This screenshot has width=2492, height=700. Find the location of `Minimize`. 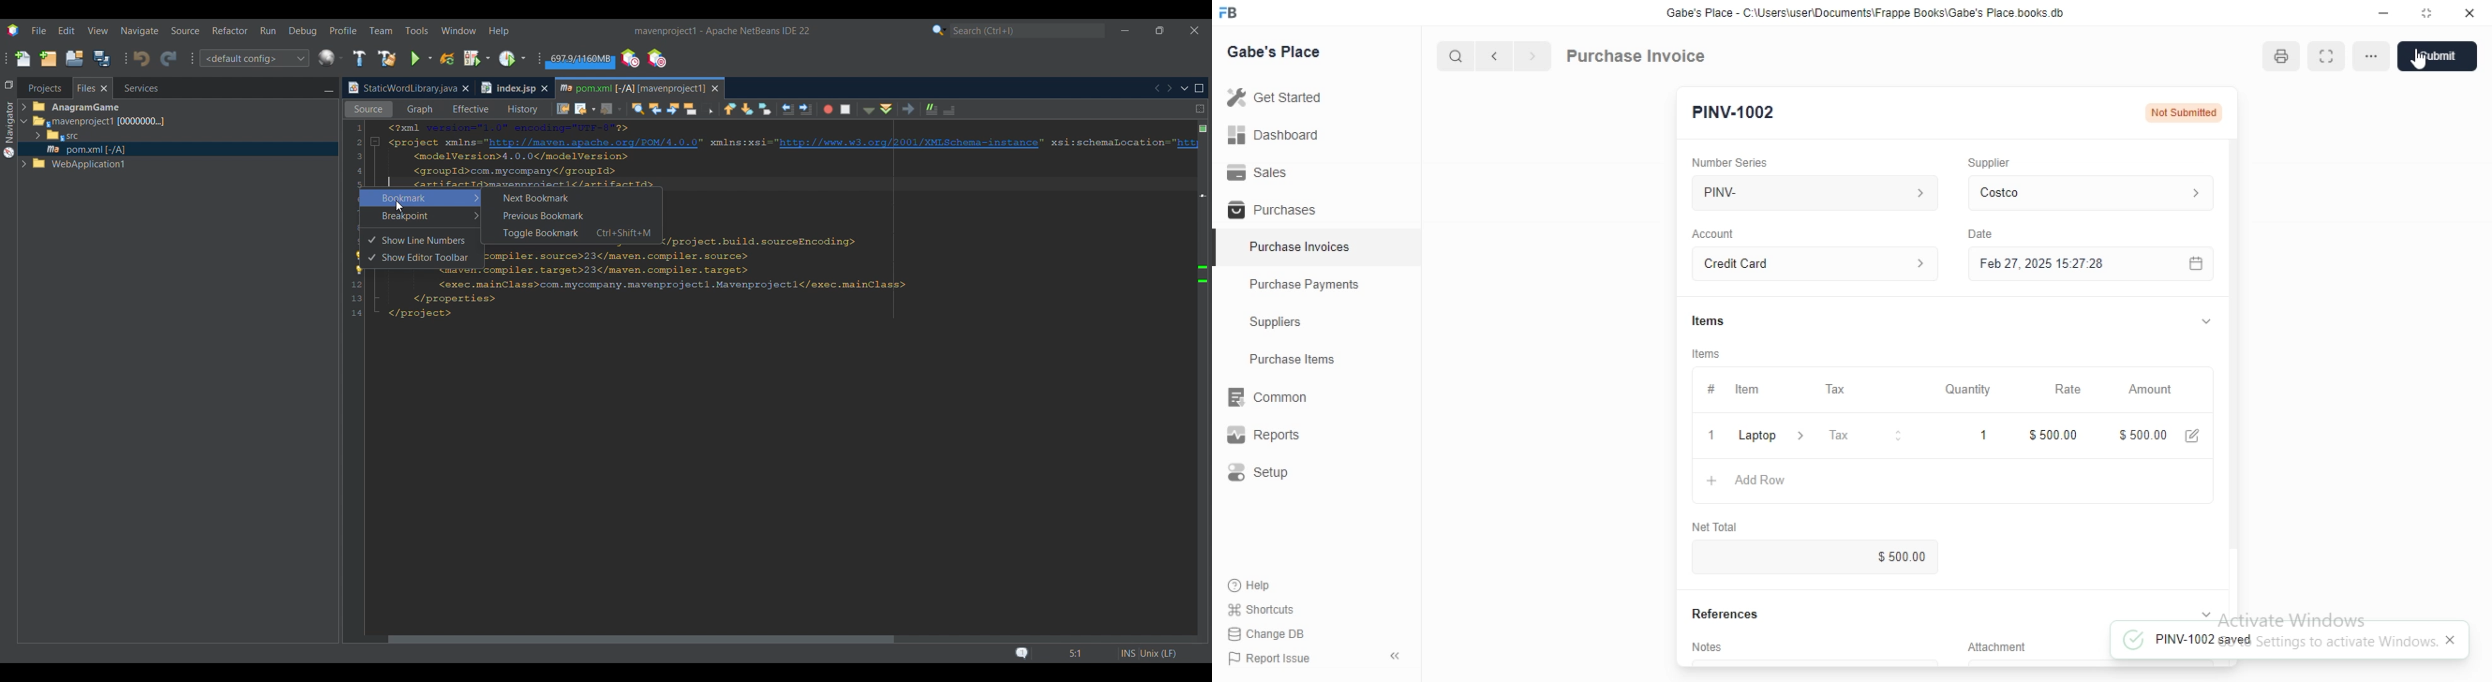

Minimize is located at coordinates (2383, 13).